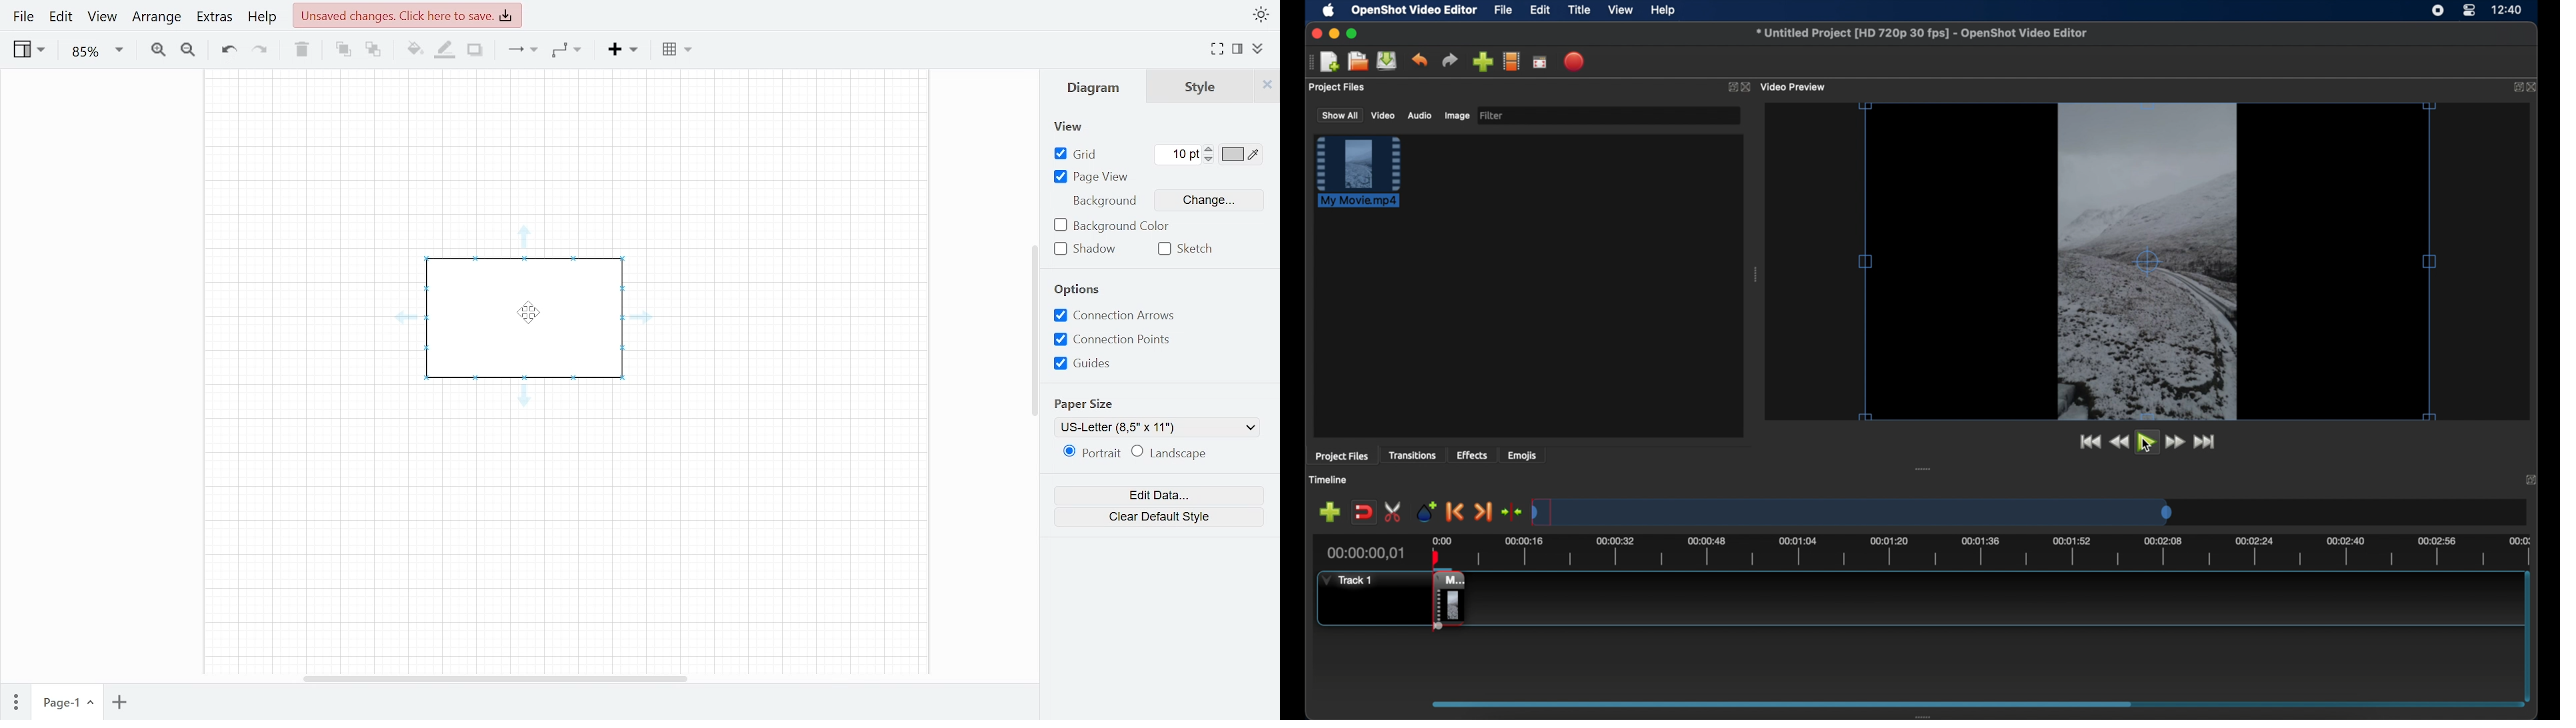 The width and height of the screenshot is (2576, 728). I want to click on play button, so click(2147, 445).